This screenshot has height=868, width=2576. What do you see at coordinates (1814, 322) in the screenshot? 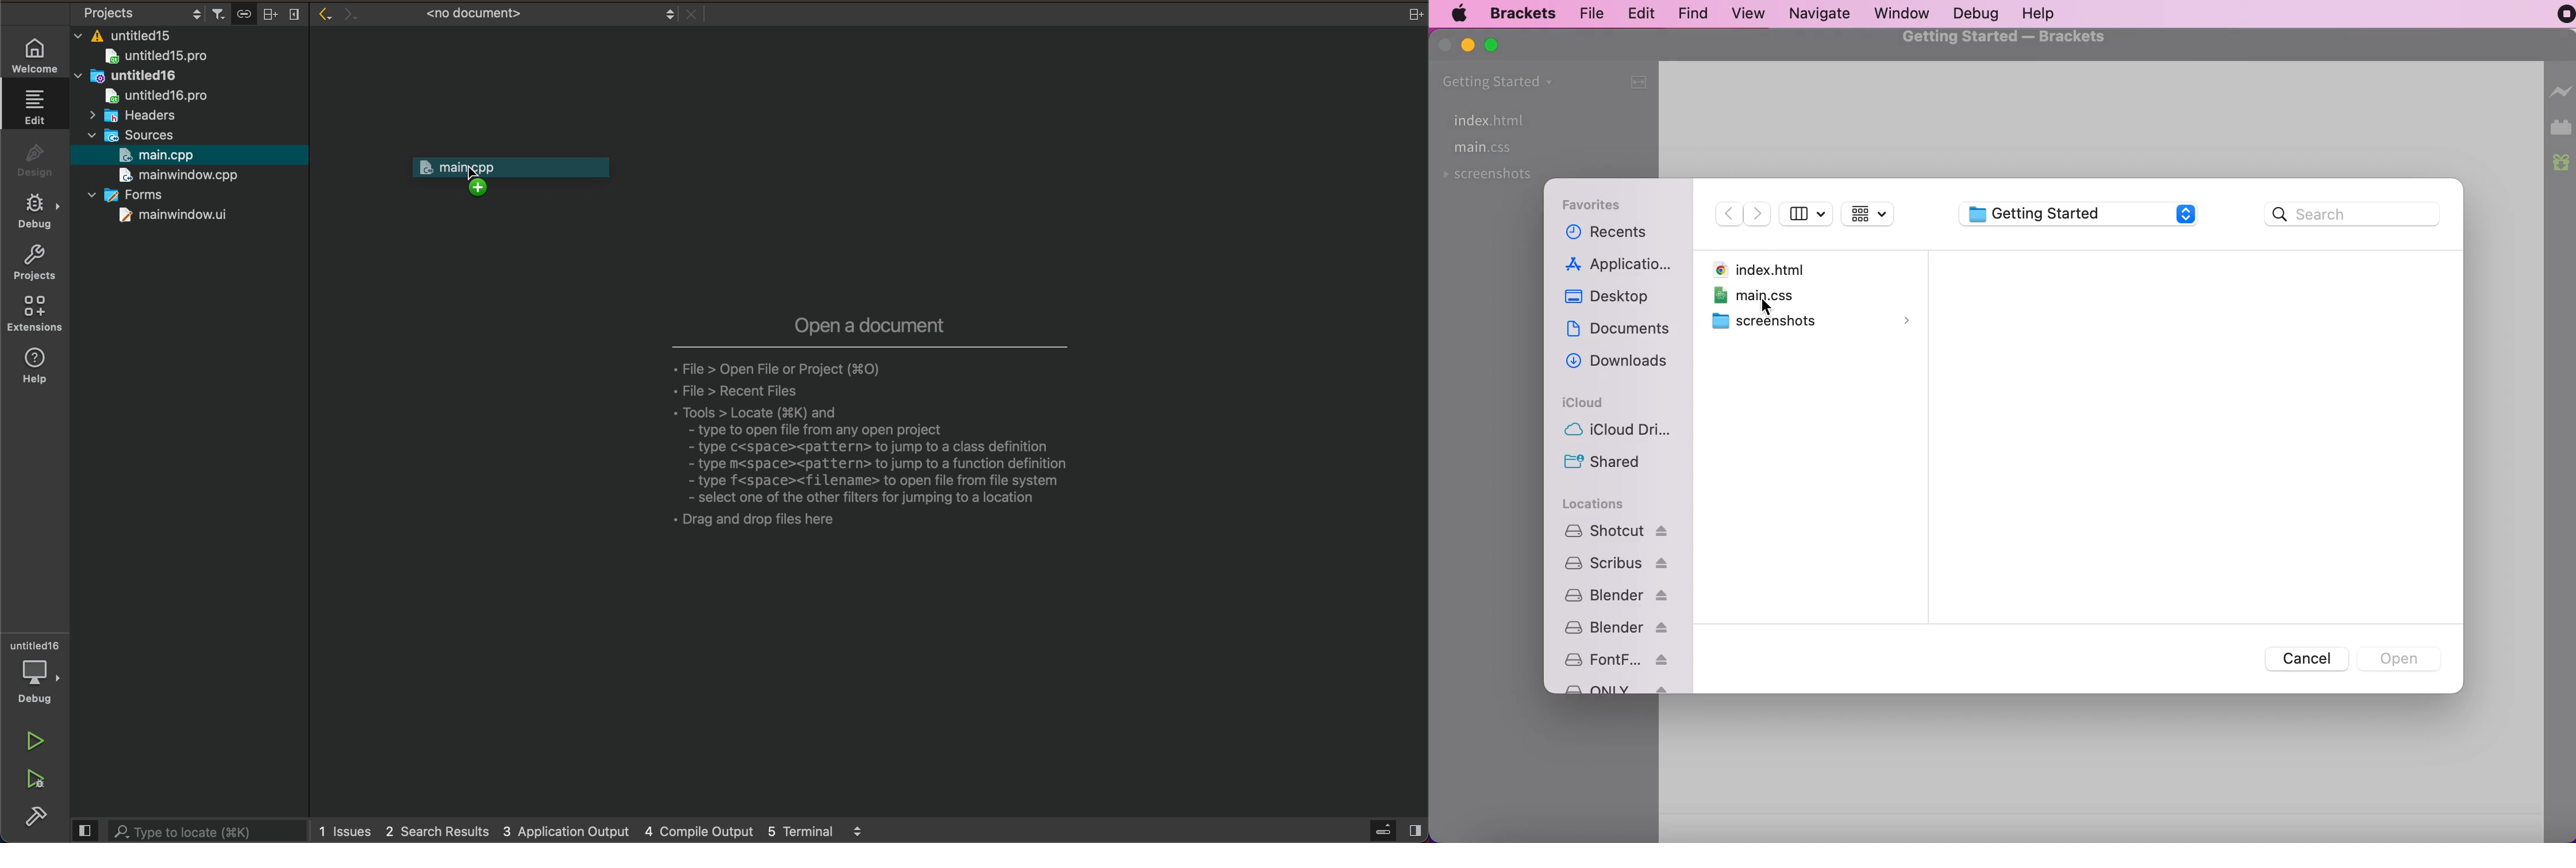
I see `screenshots` at bounding box center [1814, 322].